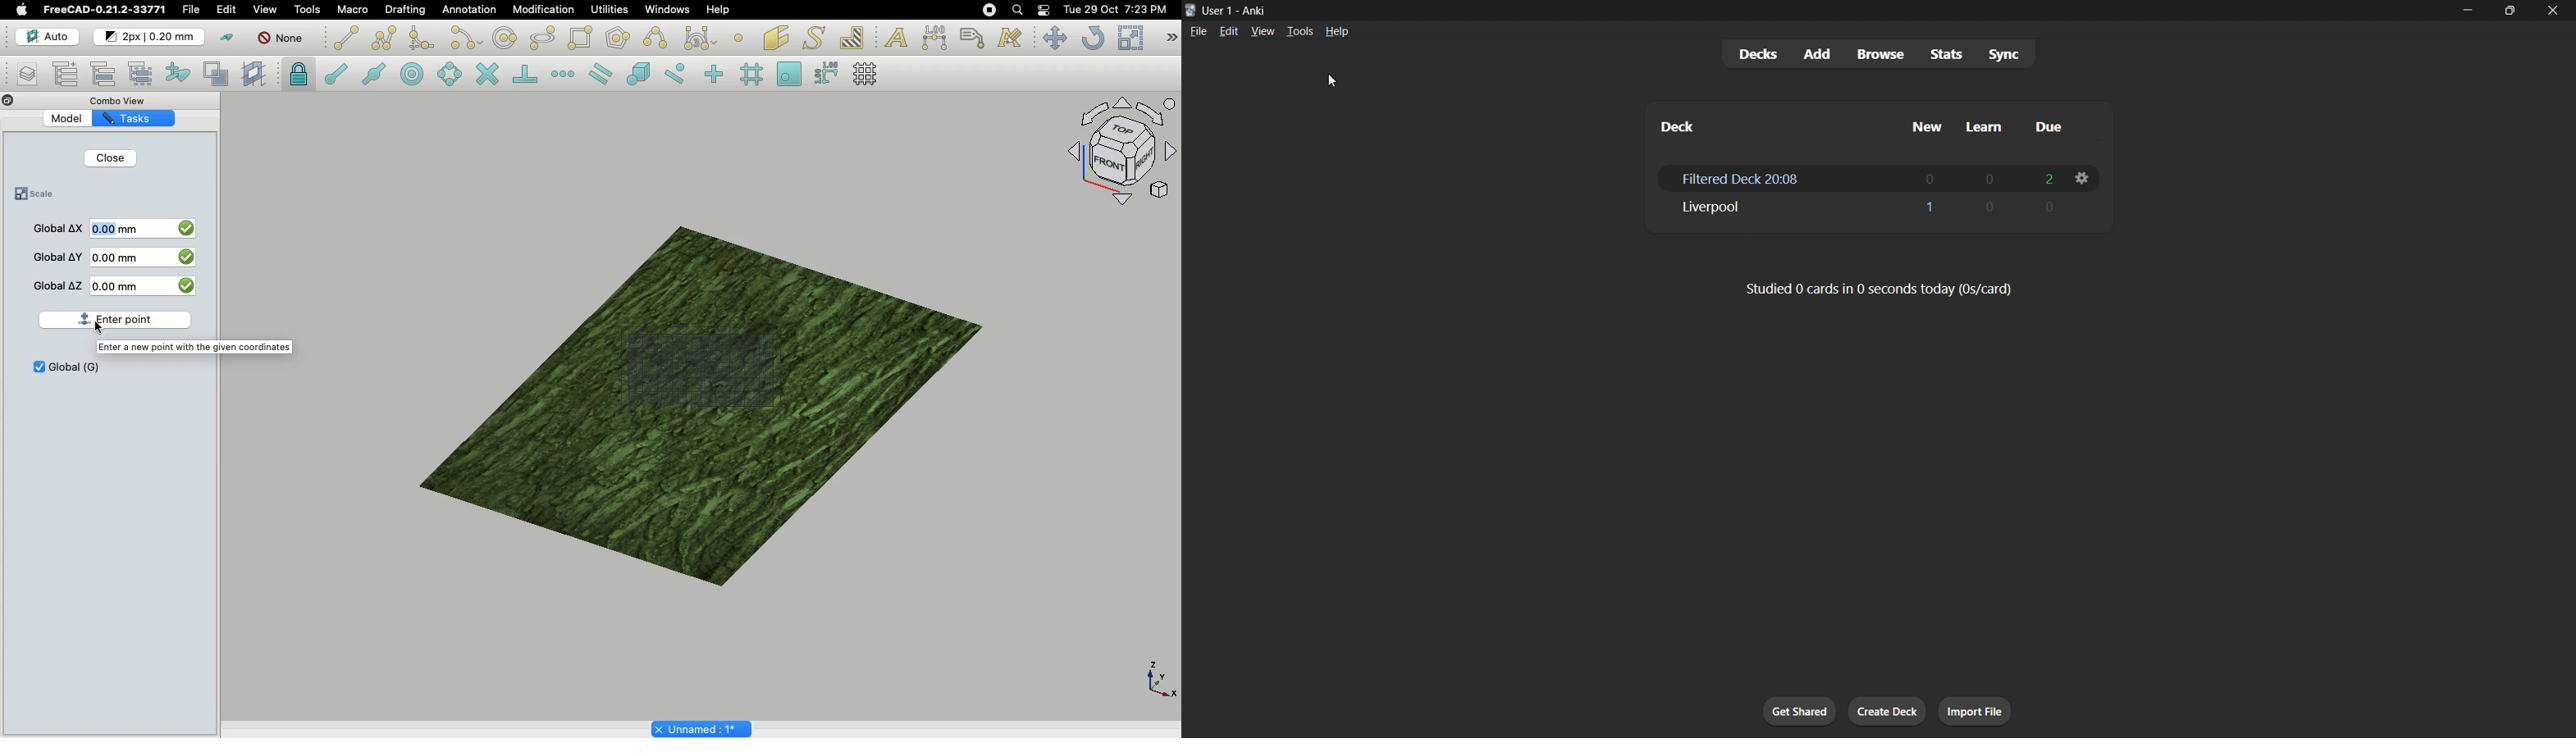  Describe the element at coordinates (2511, 9) in the screenshot. I see `maximize/restore` at that location.